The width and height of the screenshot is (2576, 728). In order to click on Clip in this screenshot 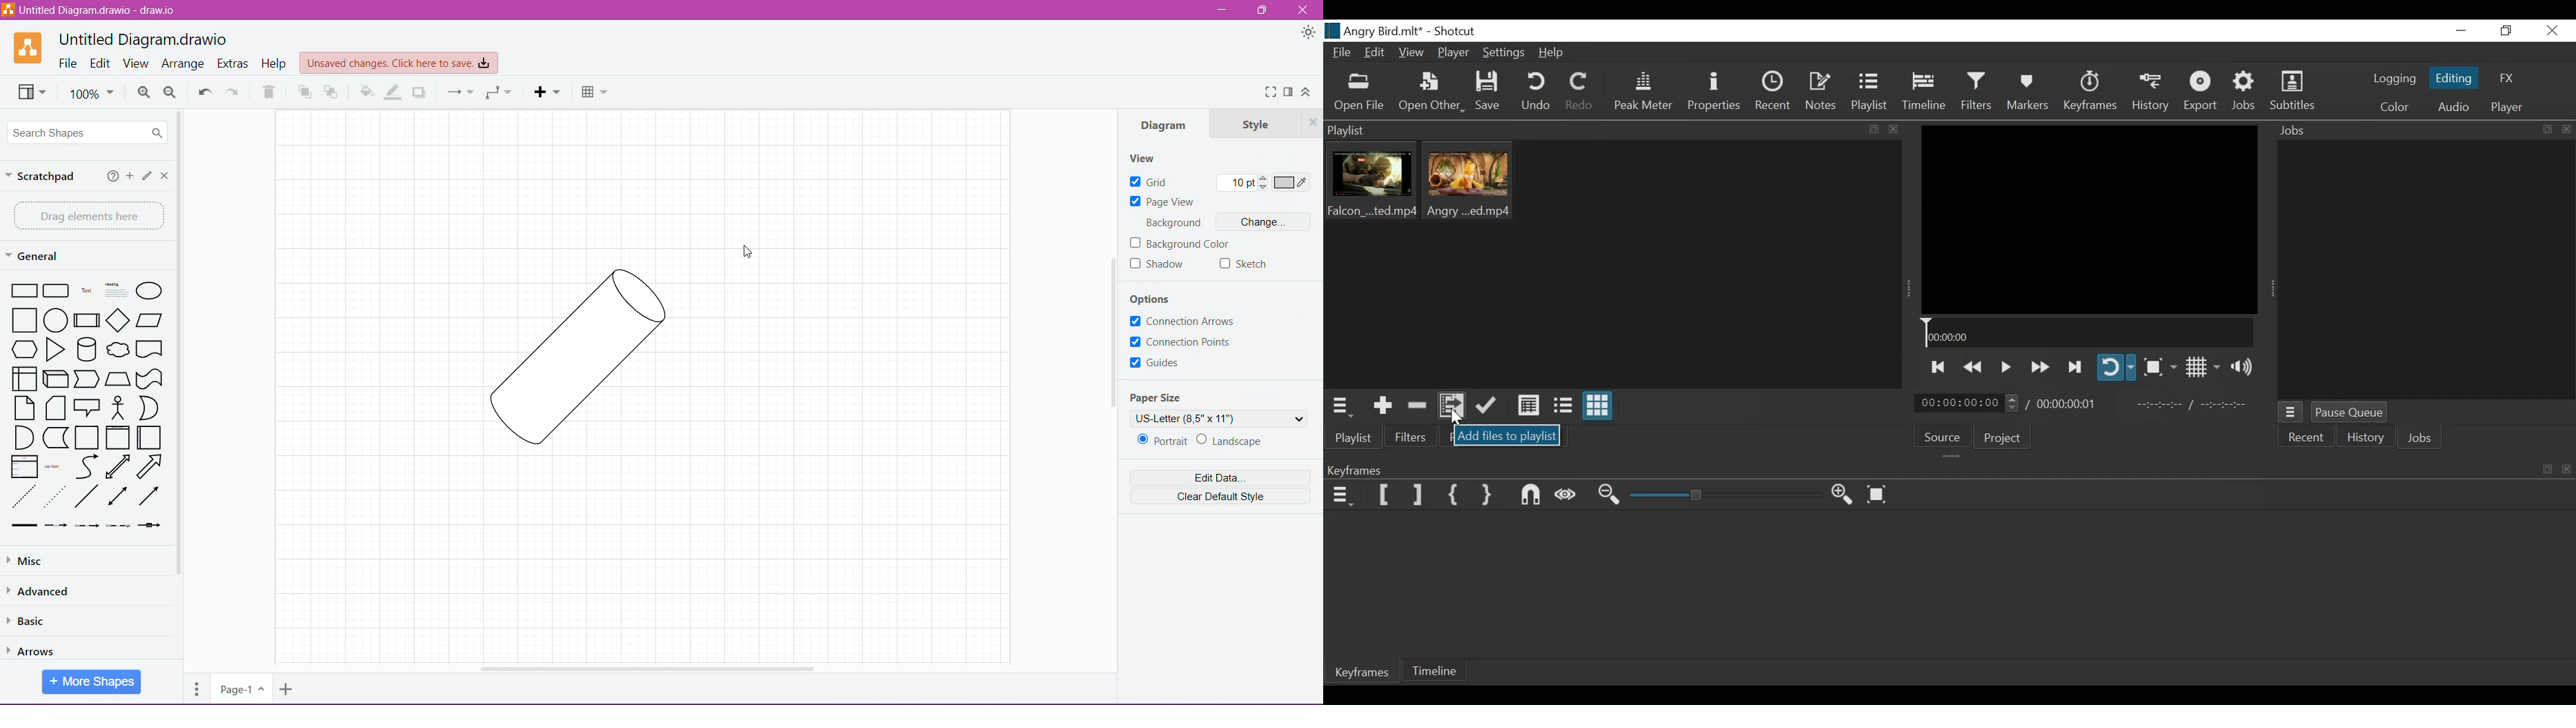, I will do `click(1473, 185)`.